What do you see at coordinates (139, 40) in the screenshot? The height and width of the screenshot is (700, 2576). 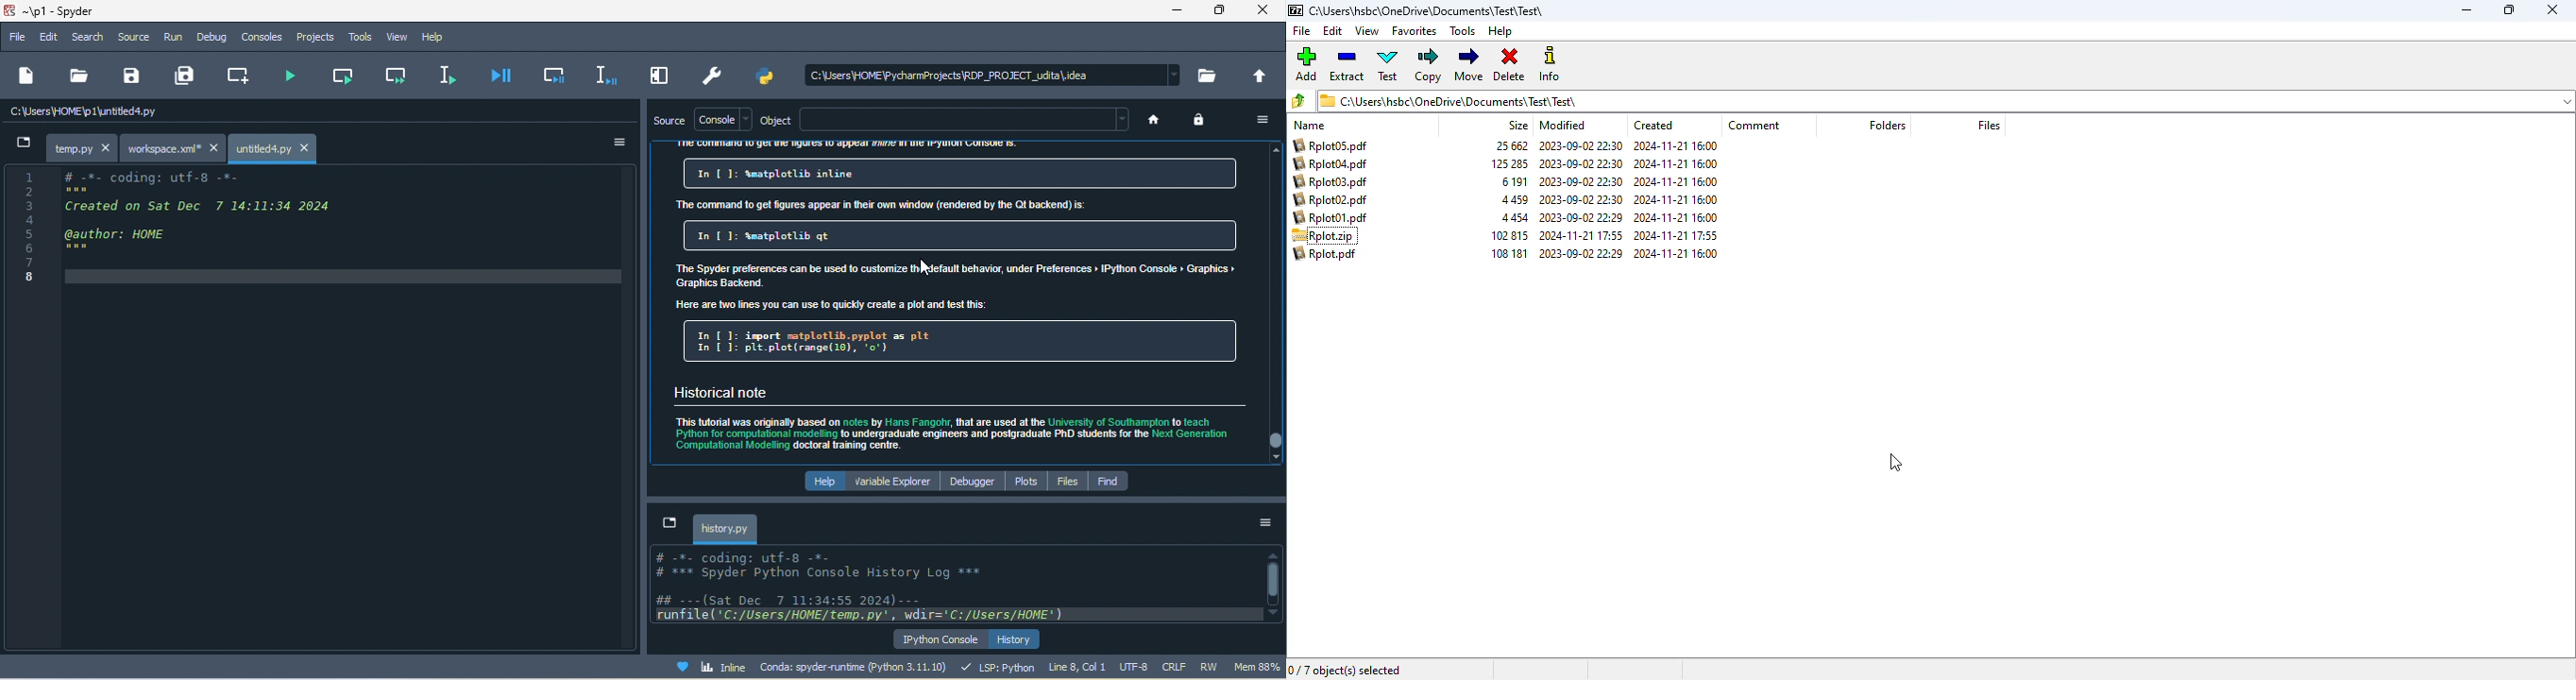 I see `source` at bounding box center [139, 40].